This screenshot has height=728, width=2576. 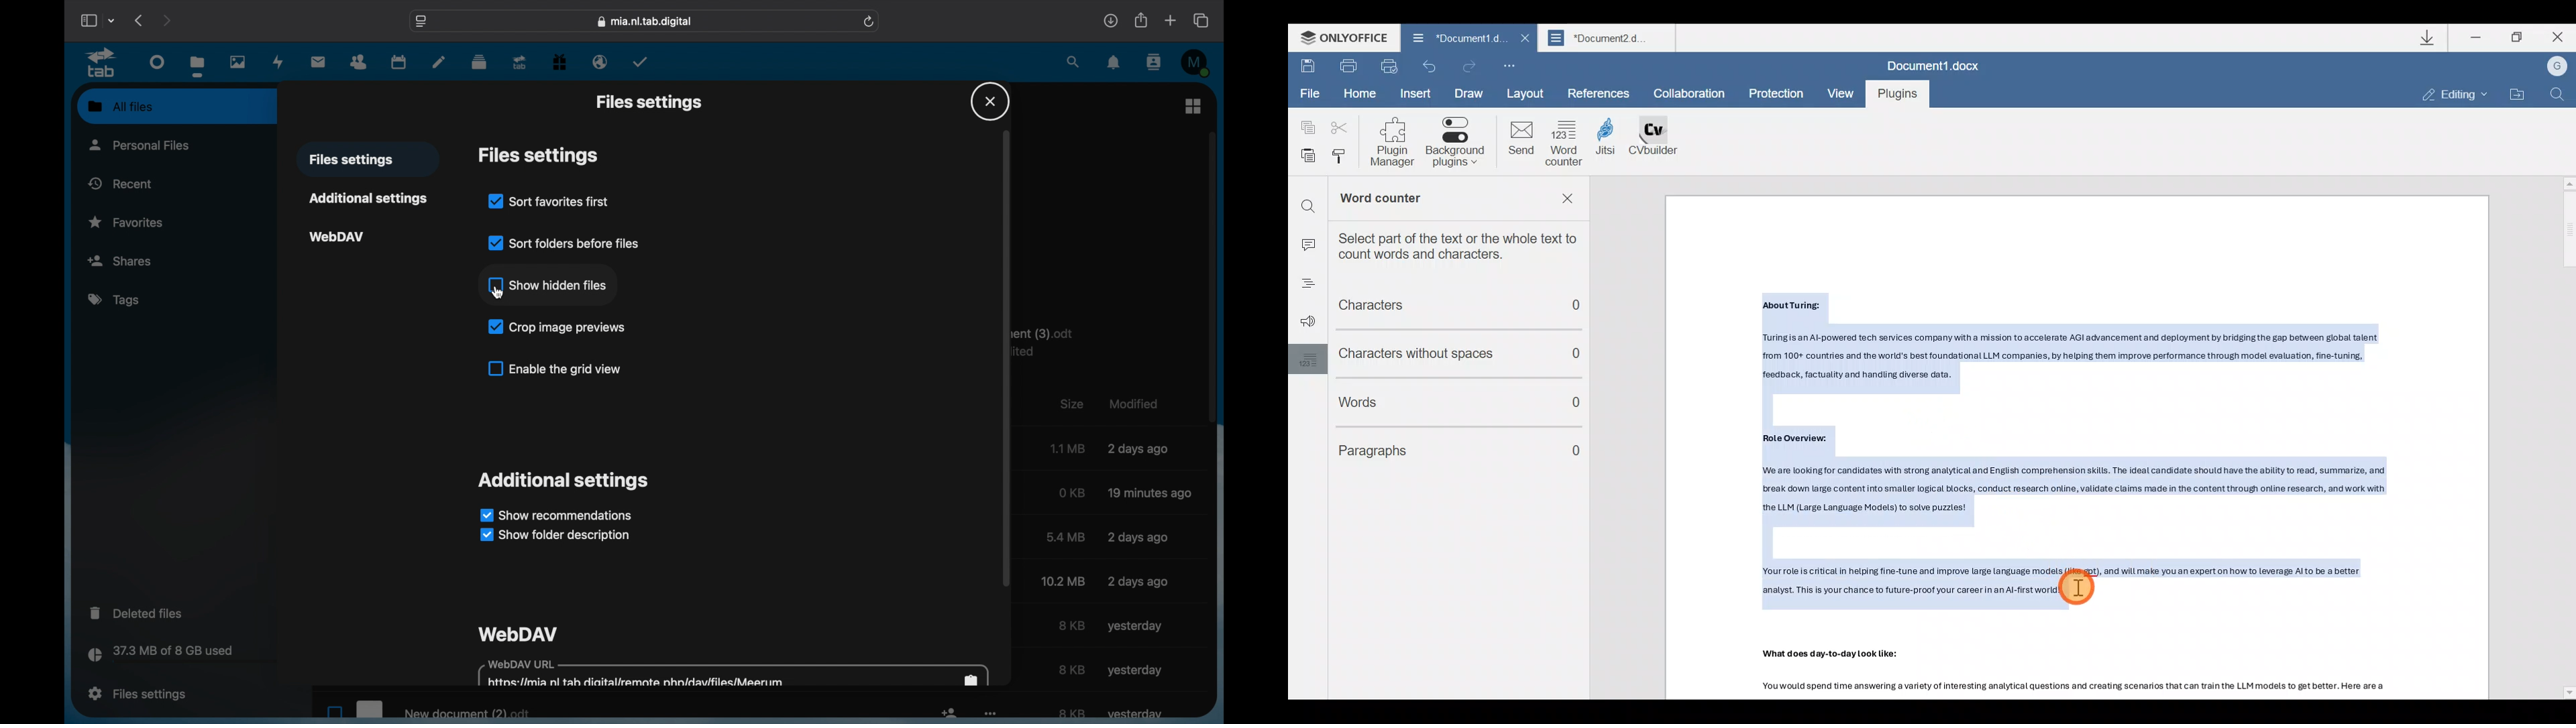 What do you see at coordinates (1523, 38) in the screenshot?
I see `Close` at bounding box center [1523, 38].